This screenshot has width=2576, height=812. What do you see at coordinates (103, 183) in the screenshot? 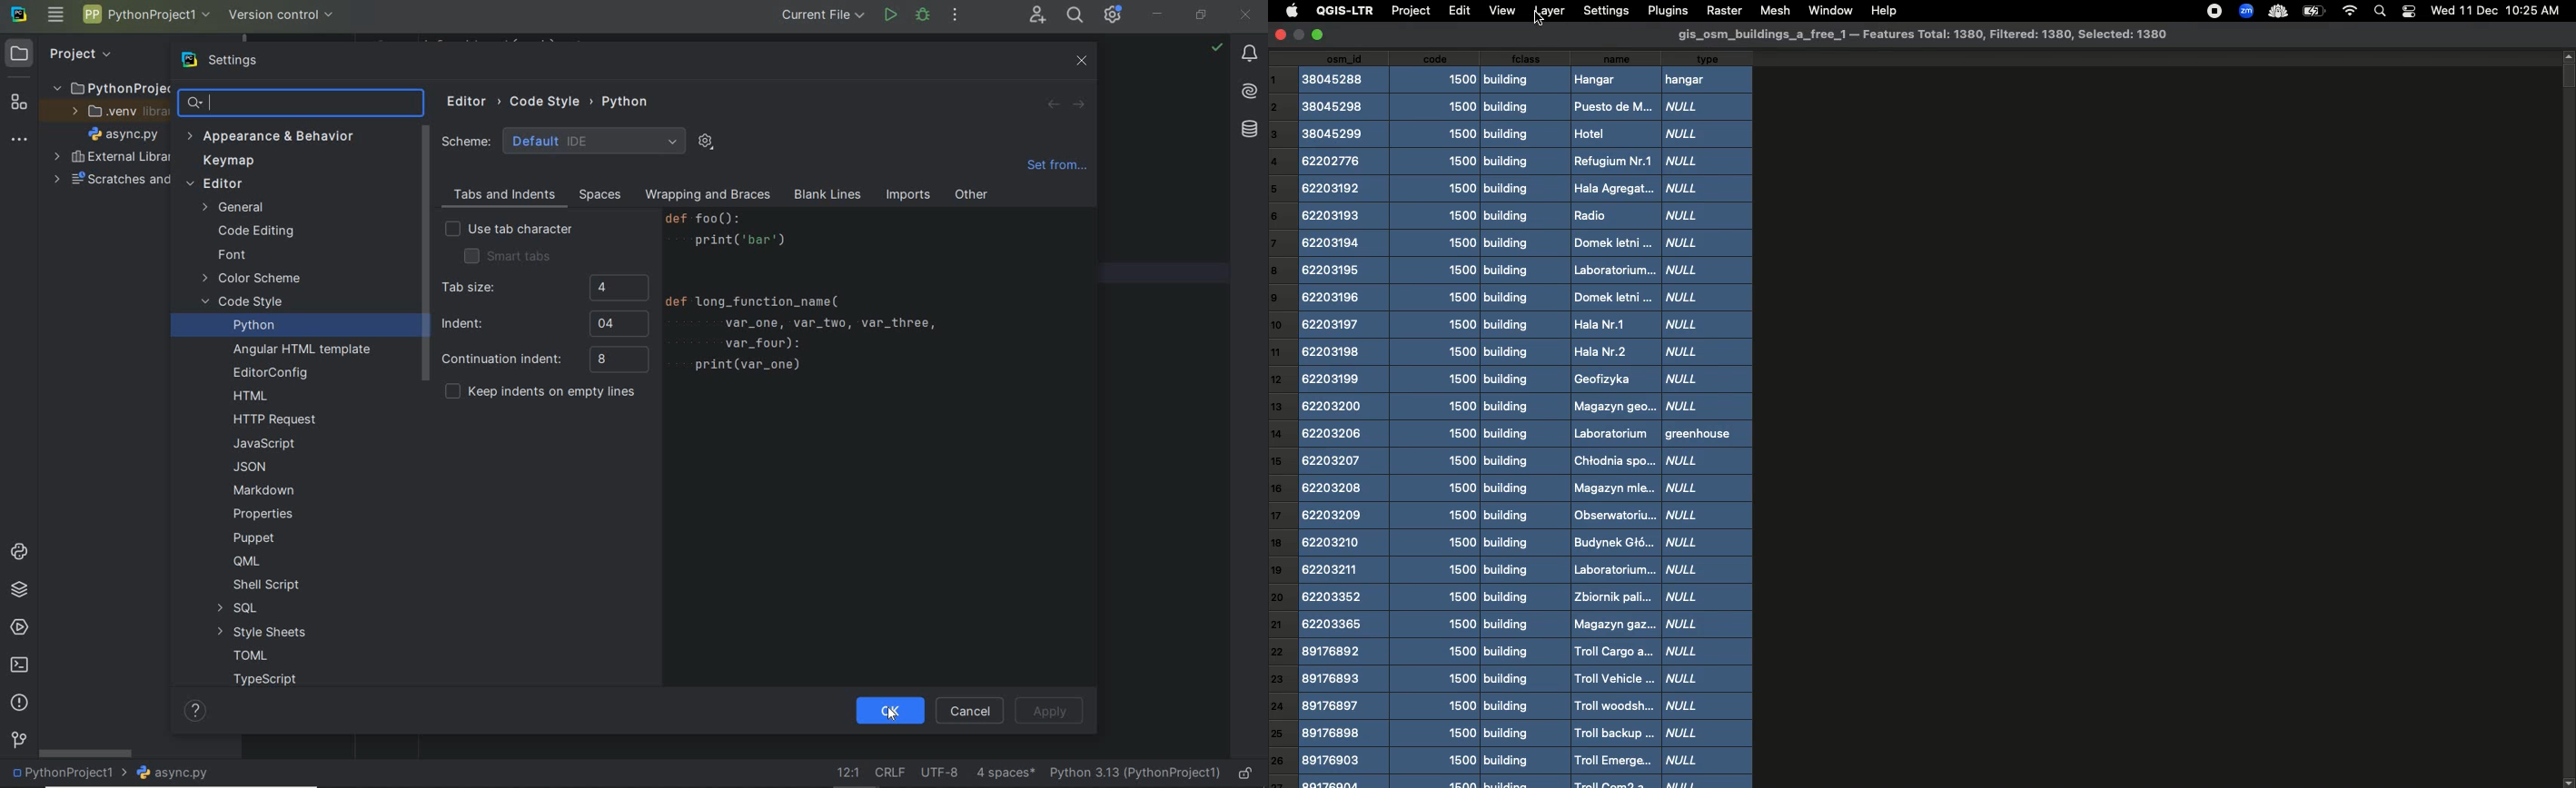
I see `scratches and consoles` at bounding box center [103, 183].